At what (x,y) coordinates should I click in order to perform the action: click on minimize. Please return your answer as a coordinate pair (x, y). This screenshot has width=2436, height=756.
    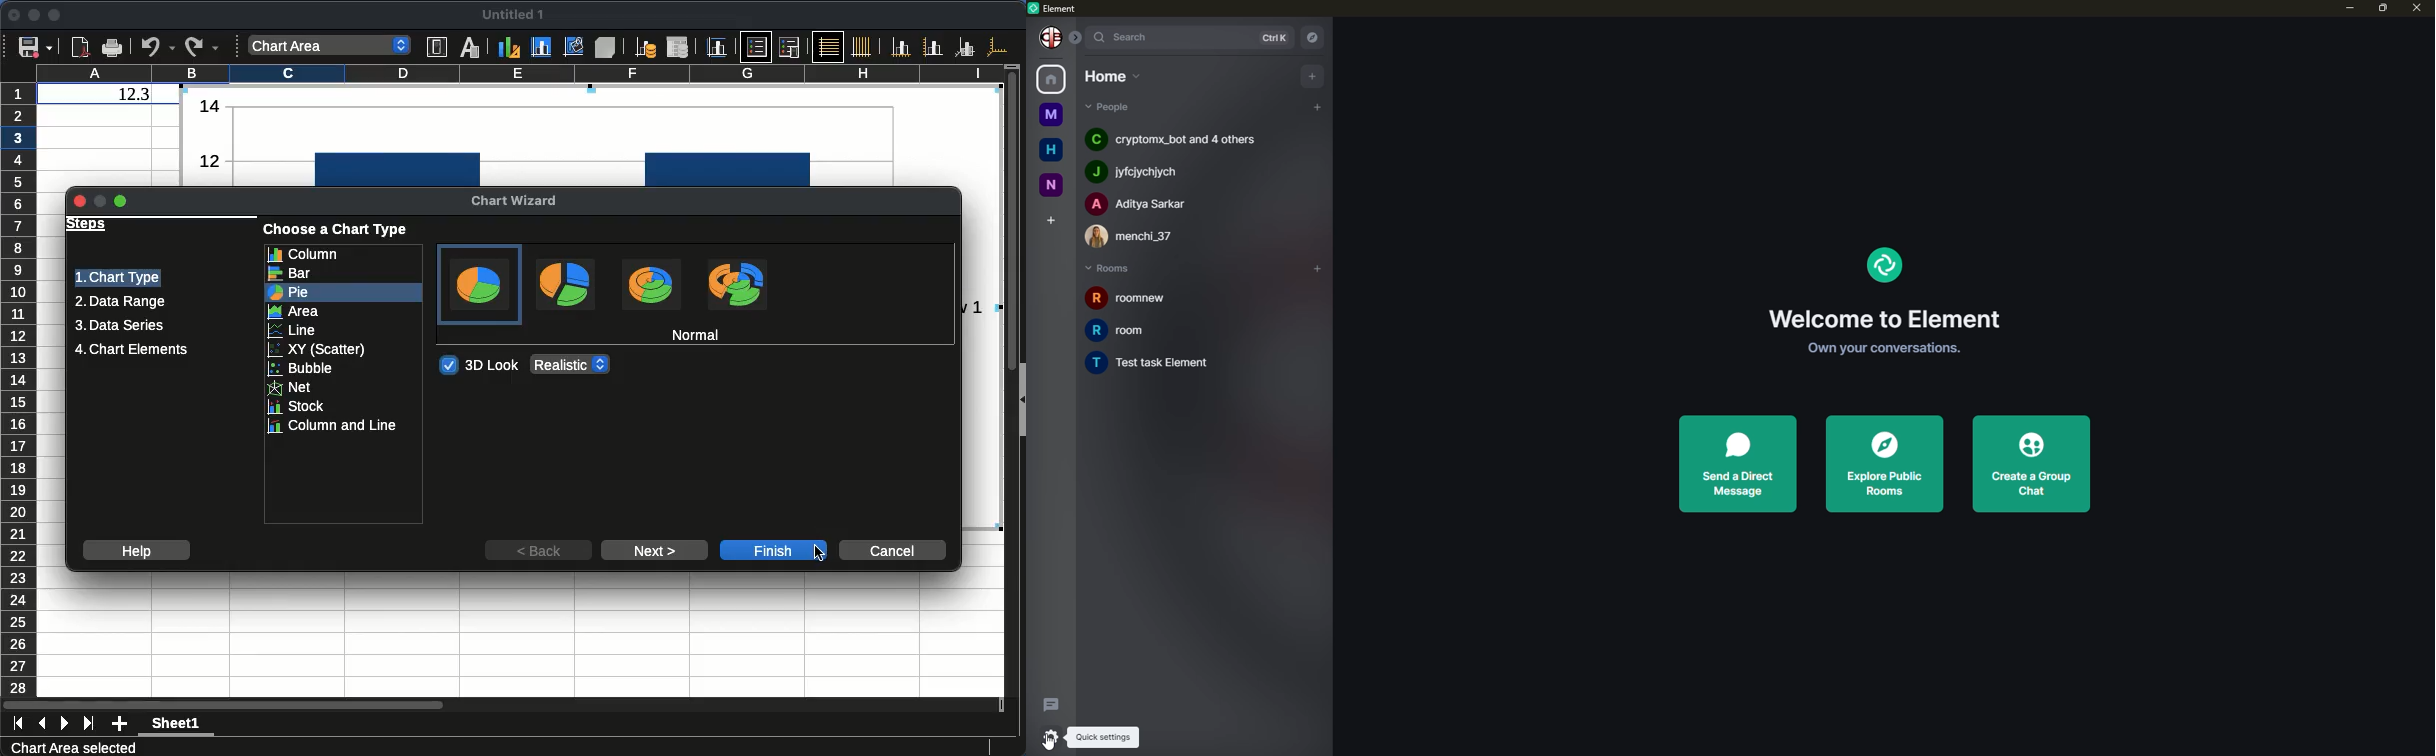
    Looking at the image, I should click on (35, 15).